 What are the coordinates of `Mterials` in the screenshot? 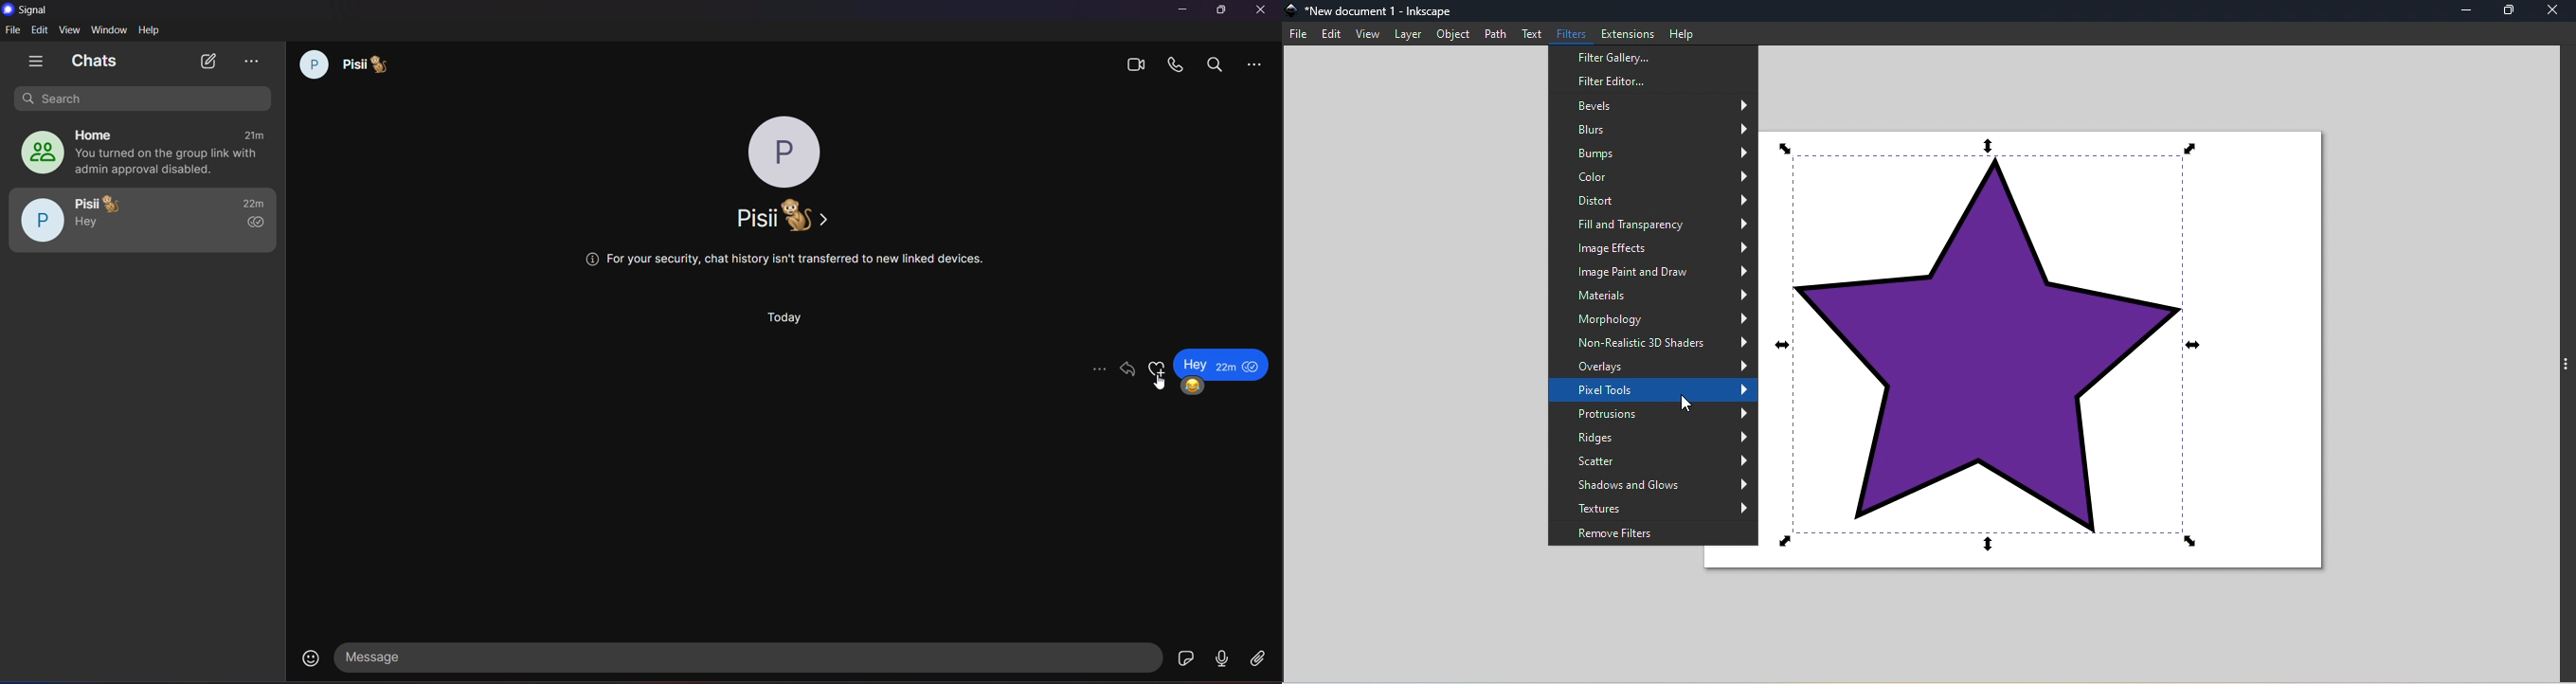 It's located at (1650, 295).